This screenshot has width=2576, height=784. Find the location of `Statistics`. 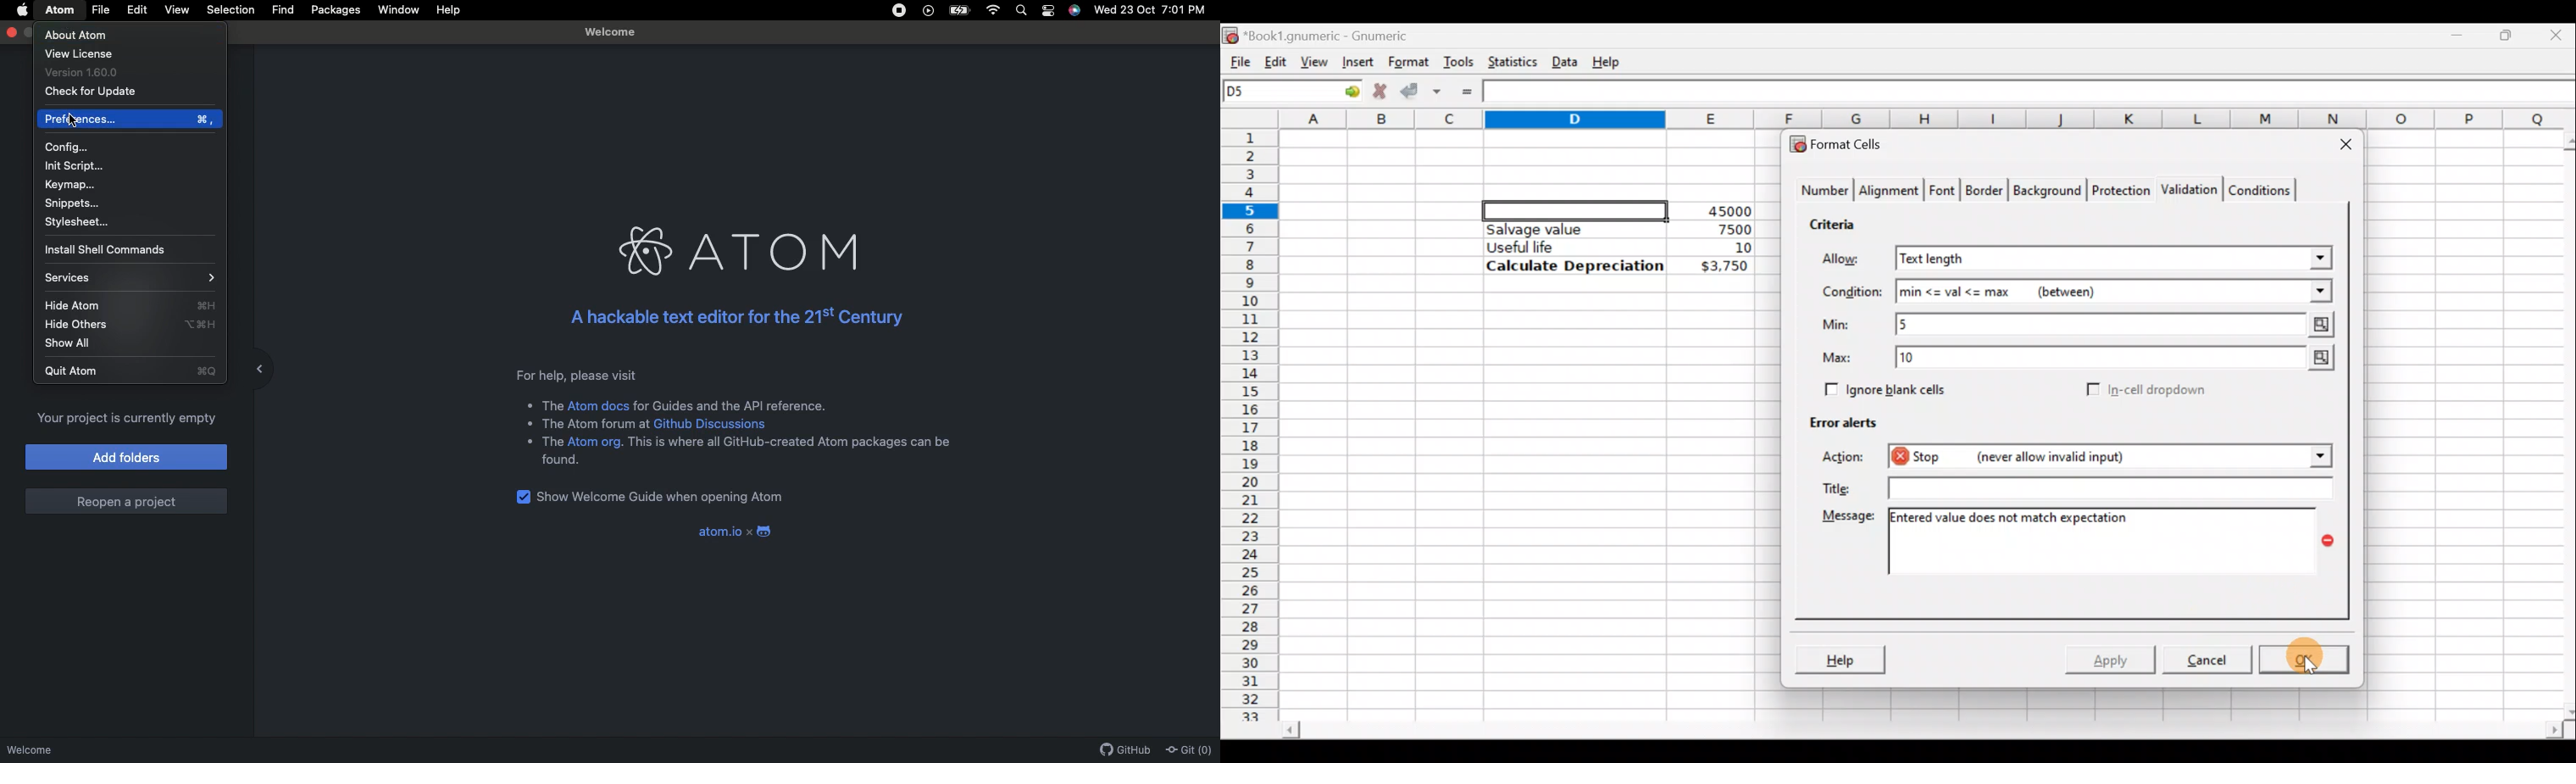

Statistics is located at coordinates (1509, 61).